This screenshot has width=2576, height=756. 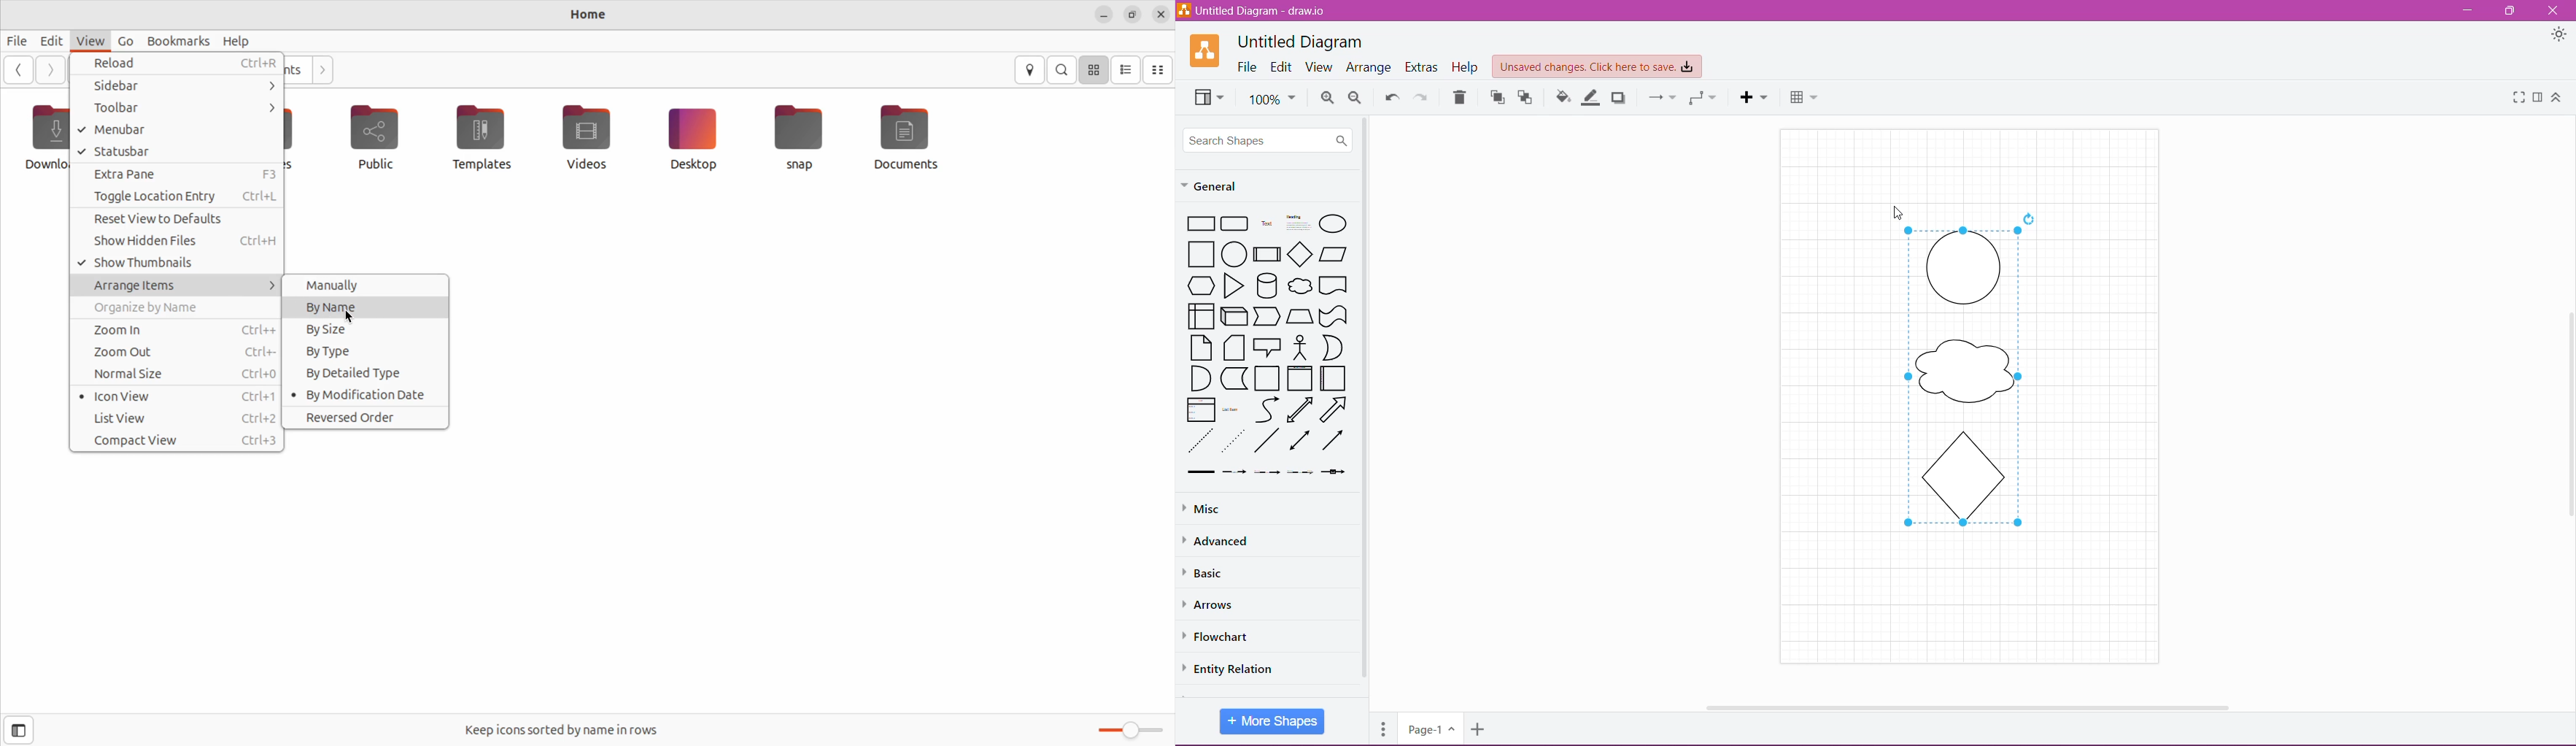 What do you see at coordinates (1219, 185) in the screenshot?
I see `General` at bounding box center [1219, 185].